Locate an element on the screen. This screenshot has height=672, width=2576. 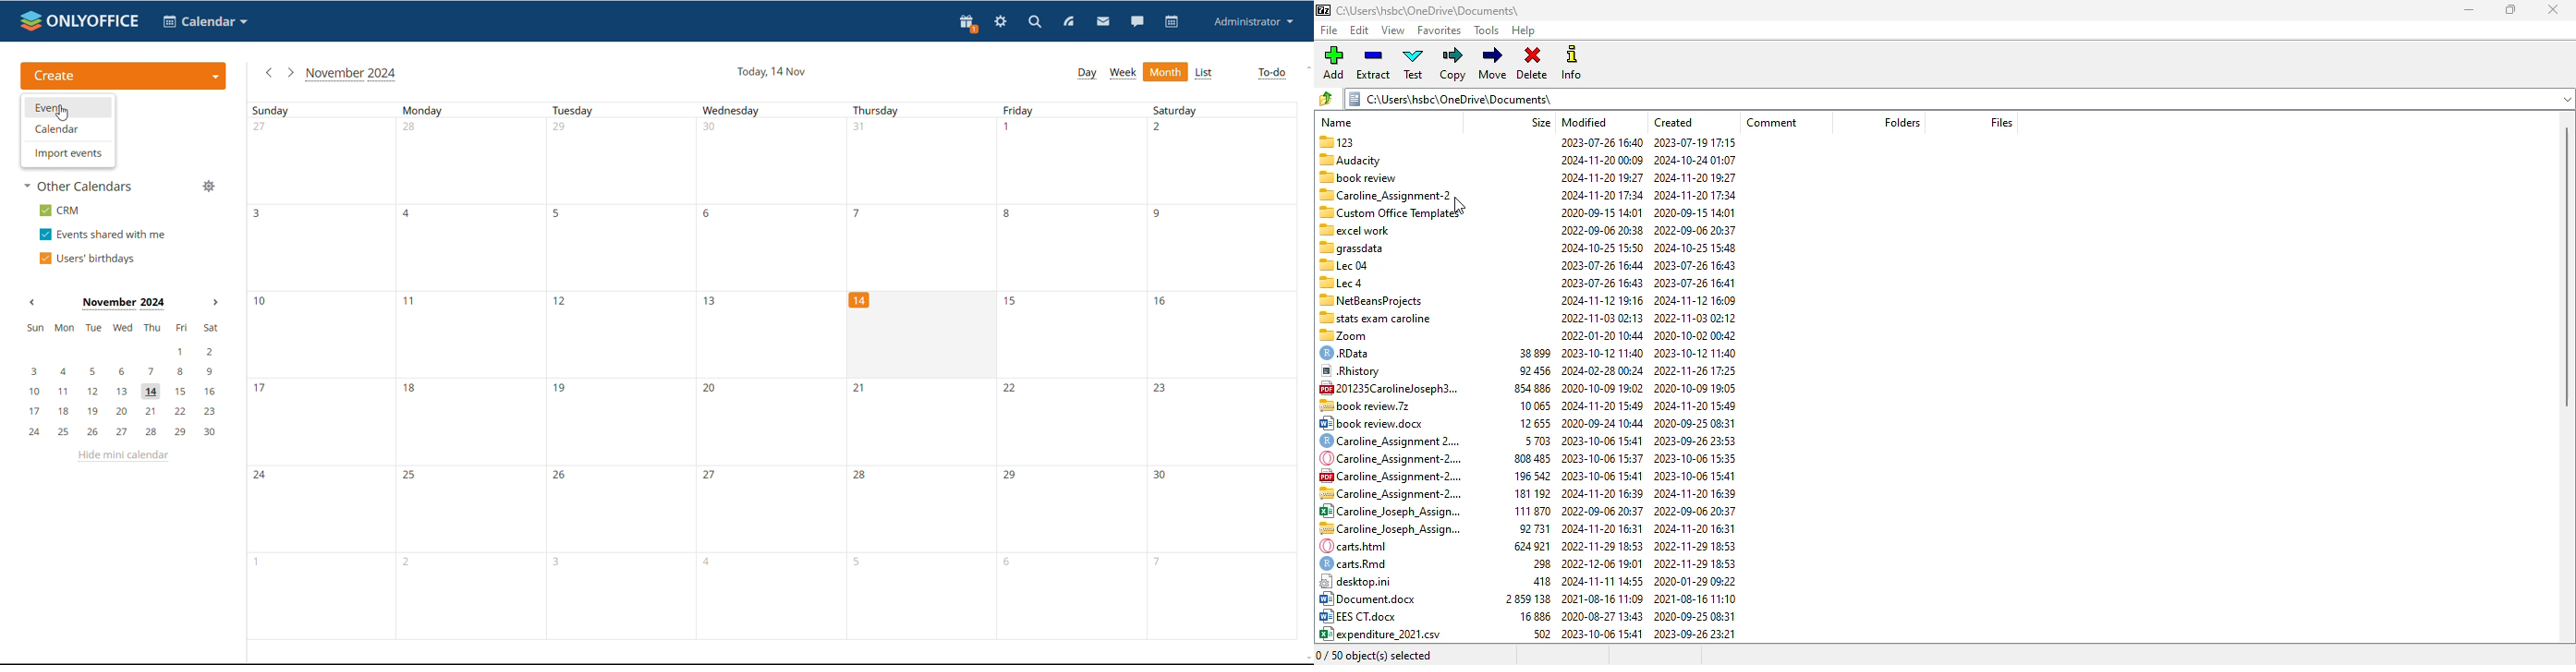
12655 is located at coordinates (1534, 424).